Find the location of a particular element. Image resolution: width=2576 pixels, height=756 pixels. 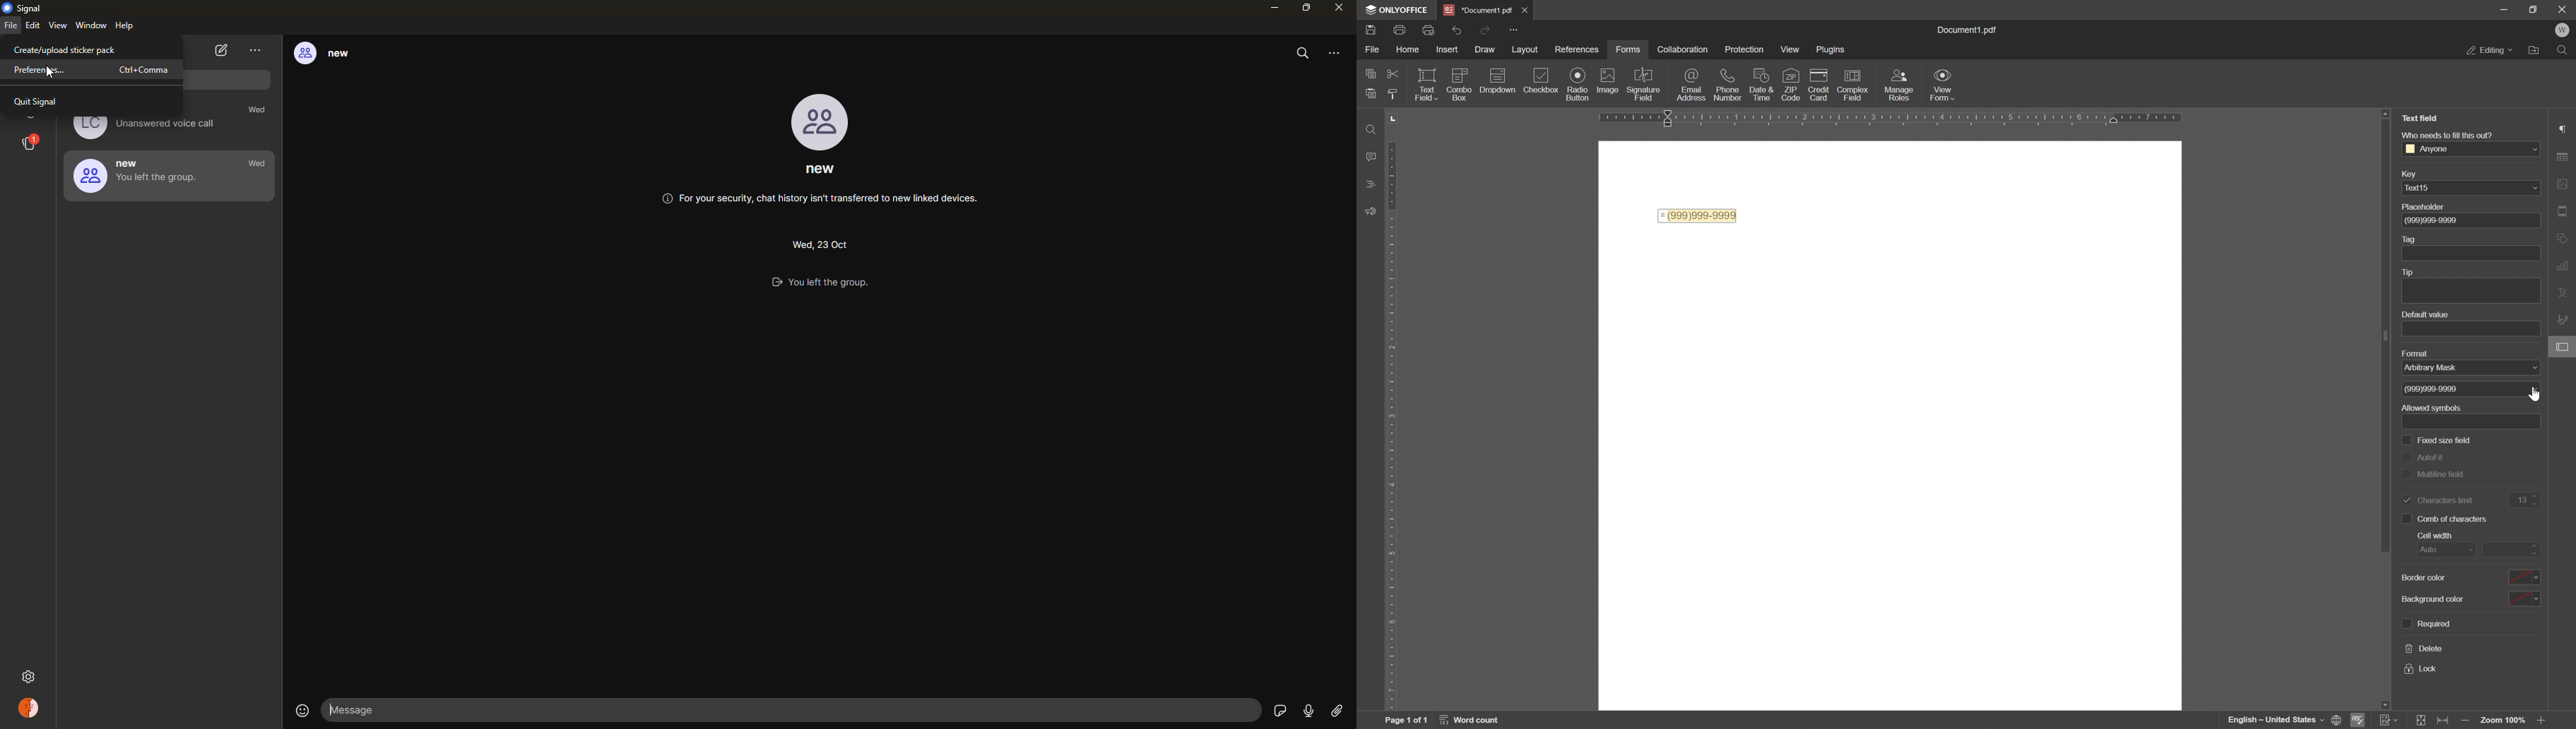

print is located at coordinates (1398, 29).